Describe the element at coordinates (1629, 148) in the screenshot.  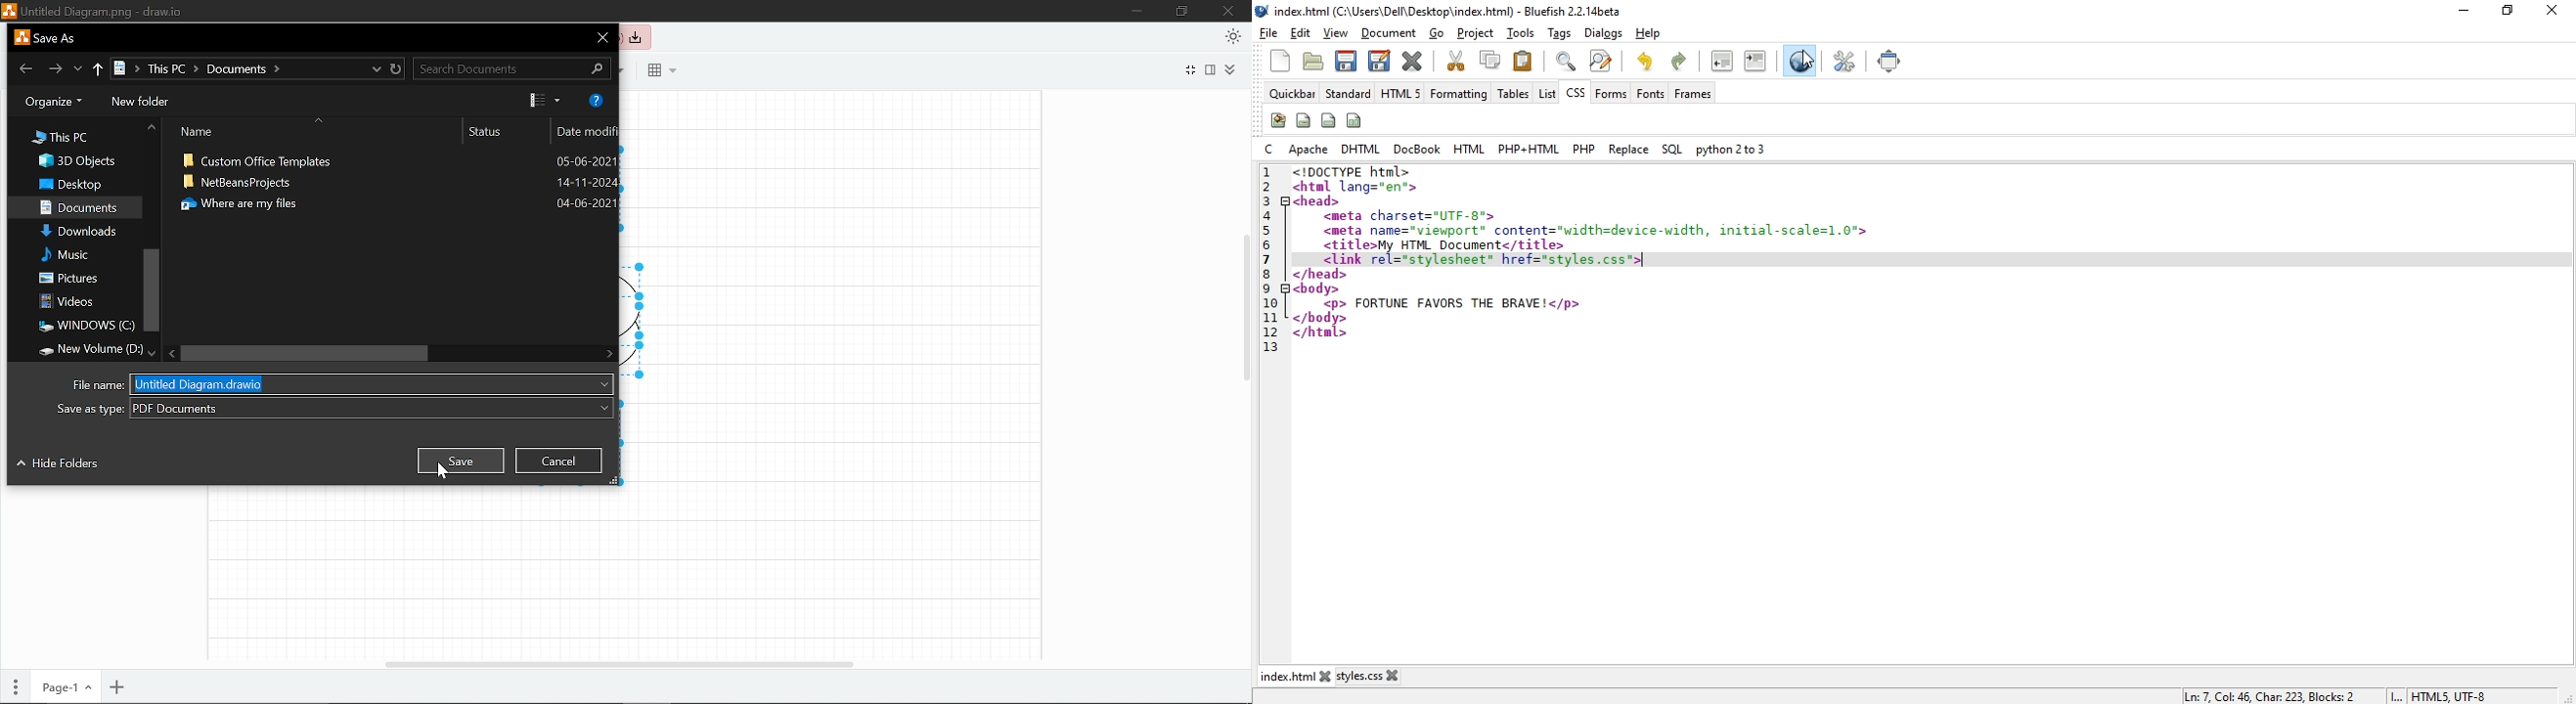
I see `replace` at that location.